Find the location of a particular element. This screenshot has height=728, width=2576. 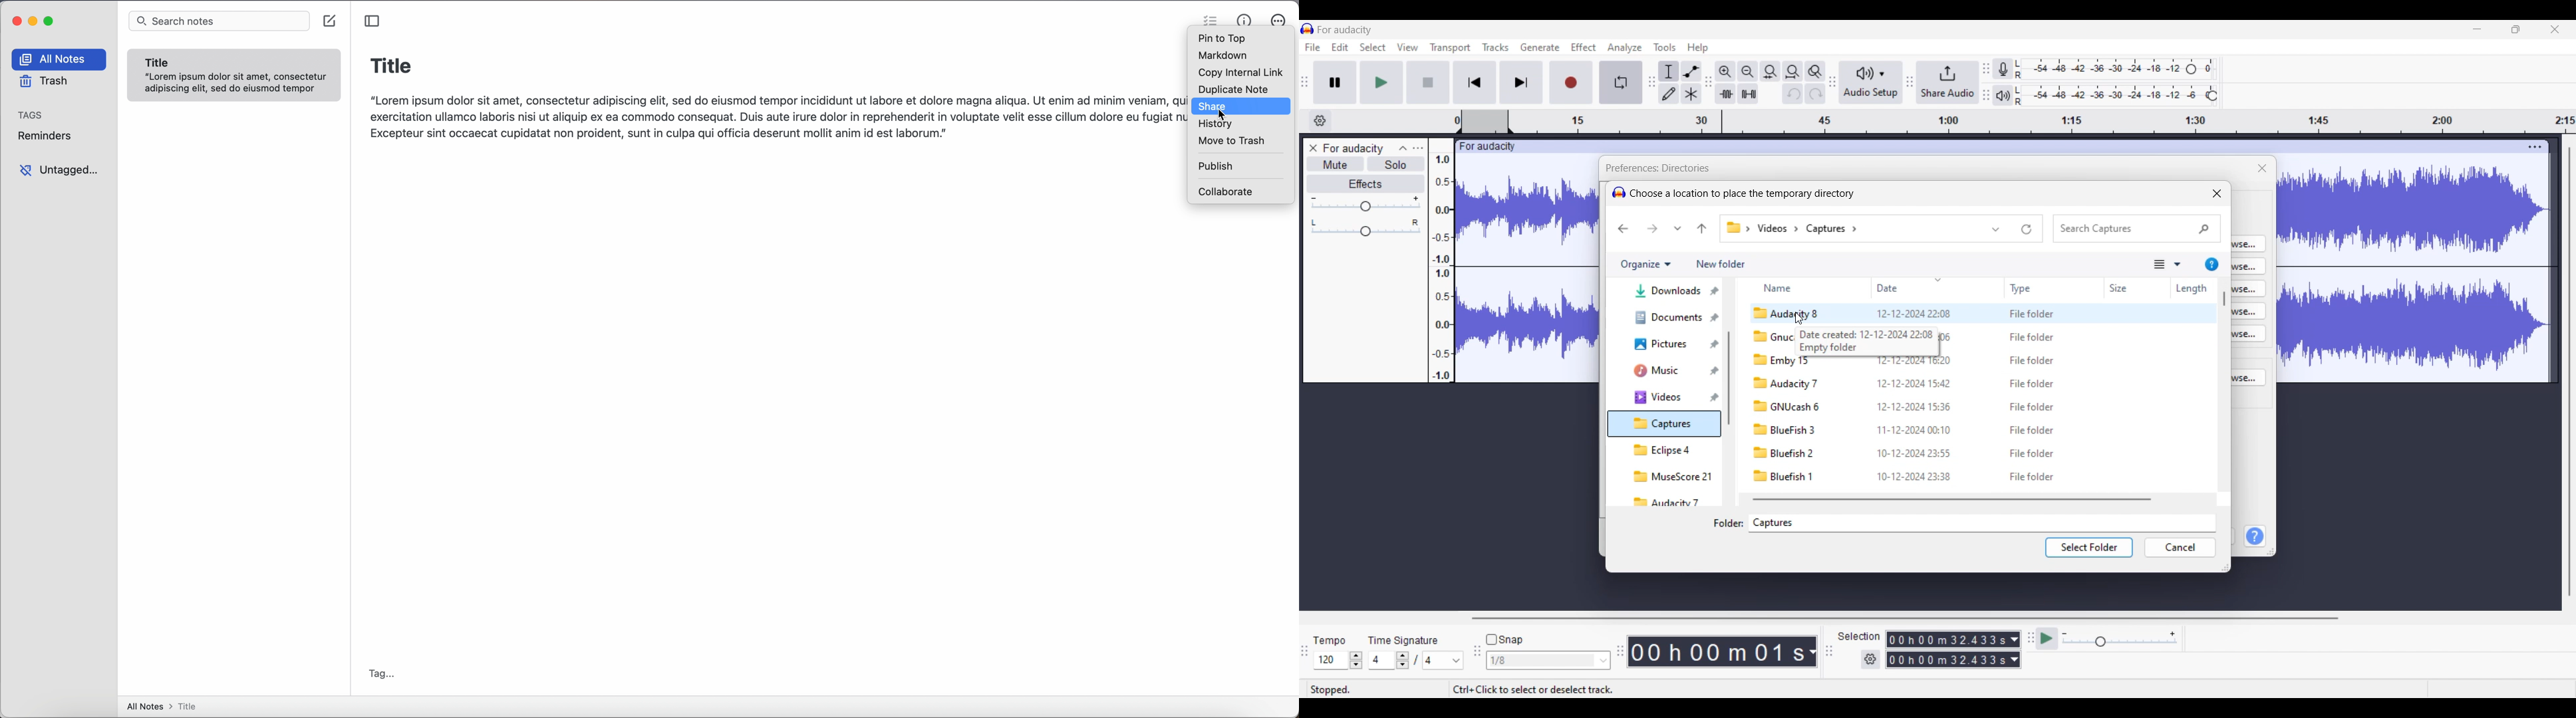

Vertical scroll bar is located at coordinates (2570, 372).